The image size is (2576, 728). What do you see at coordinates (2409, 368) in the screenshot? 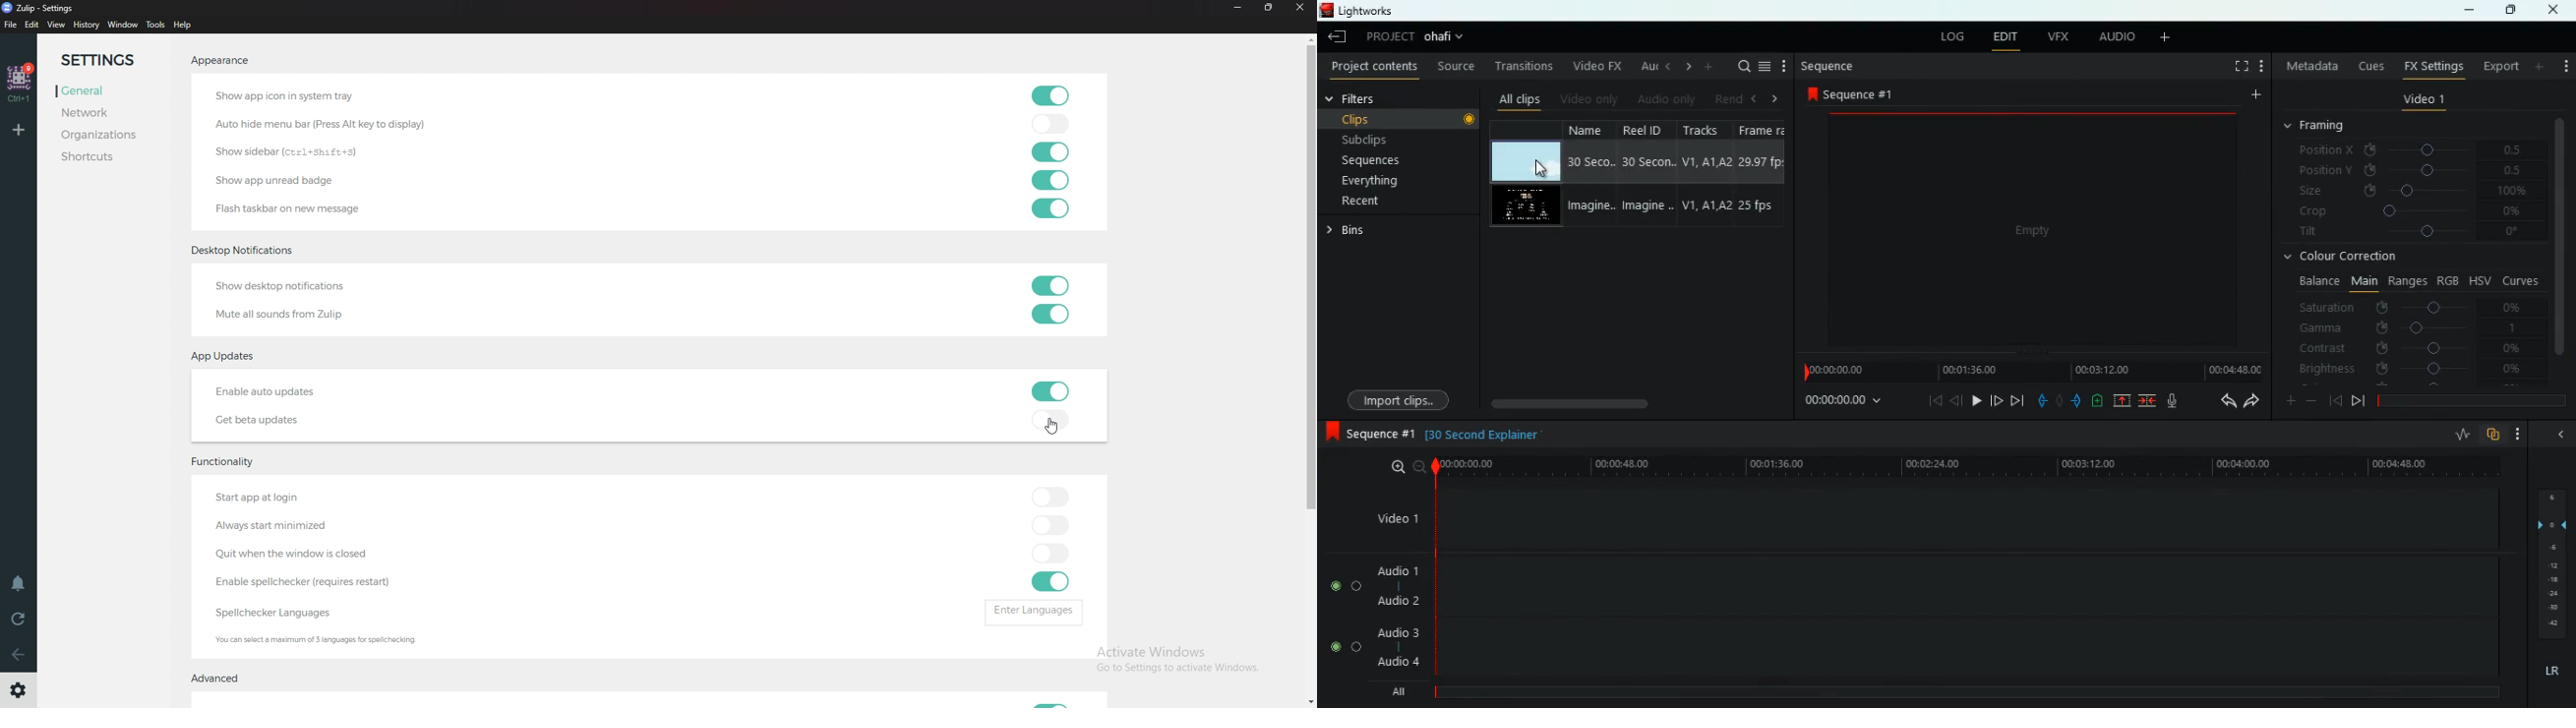
I see `brightness` at bounding box center [2409, 368].